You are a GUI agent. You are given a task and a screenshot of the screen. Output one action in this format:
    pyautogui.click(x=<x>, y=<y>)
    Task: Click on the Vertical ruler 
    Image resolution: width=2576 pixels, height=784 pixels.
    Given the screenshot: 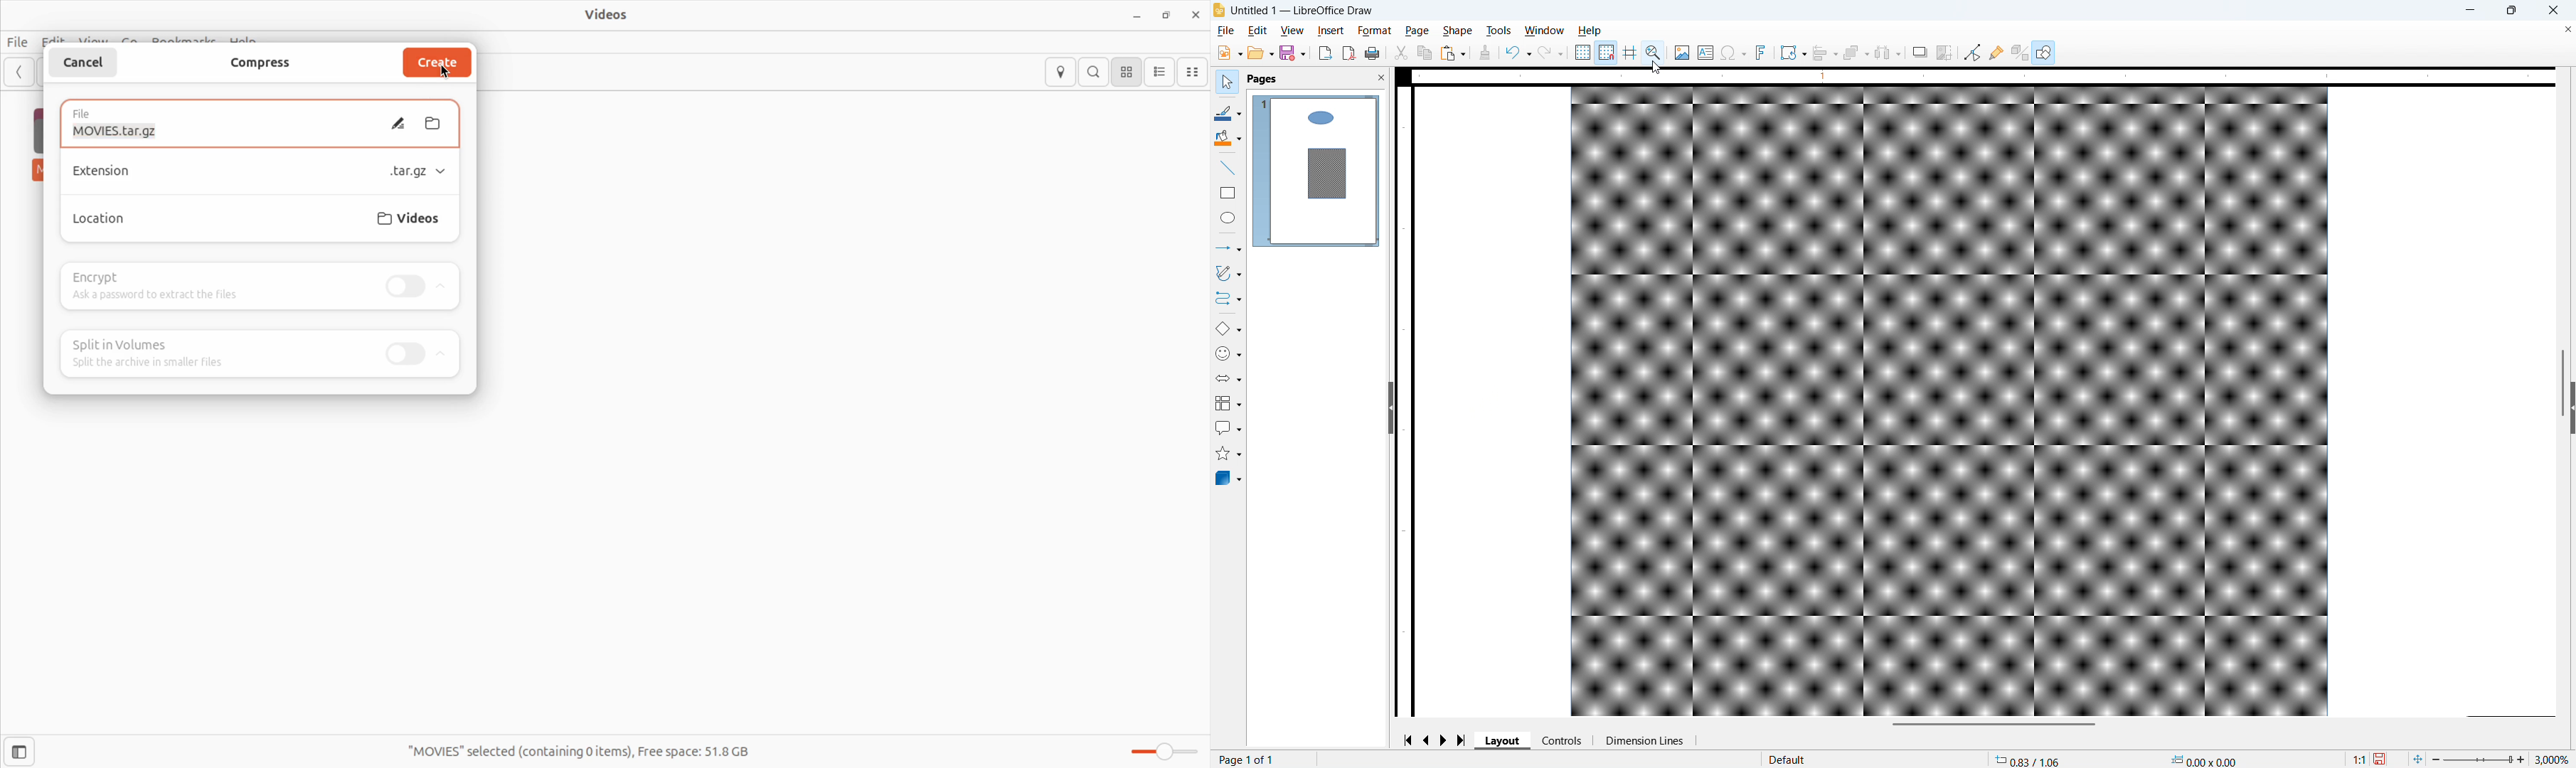 What is the action you would take?
    pyautogui.click(x=1404, y=400)
    